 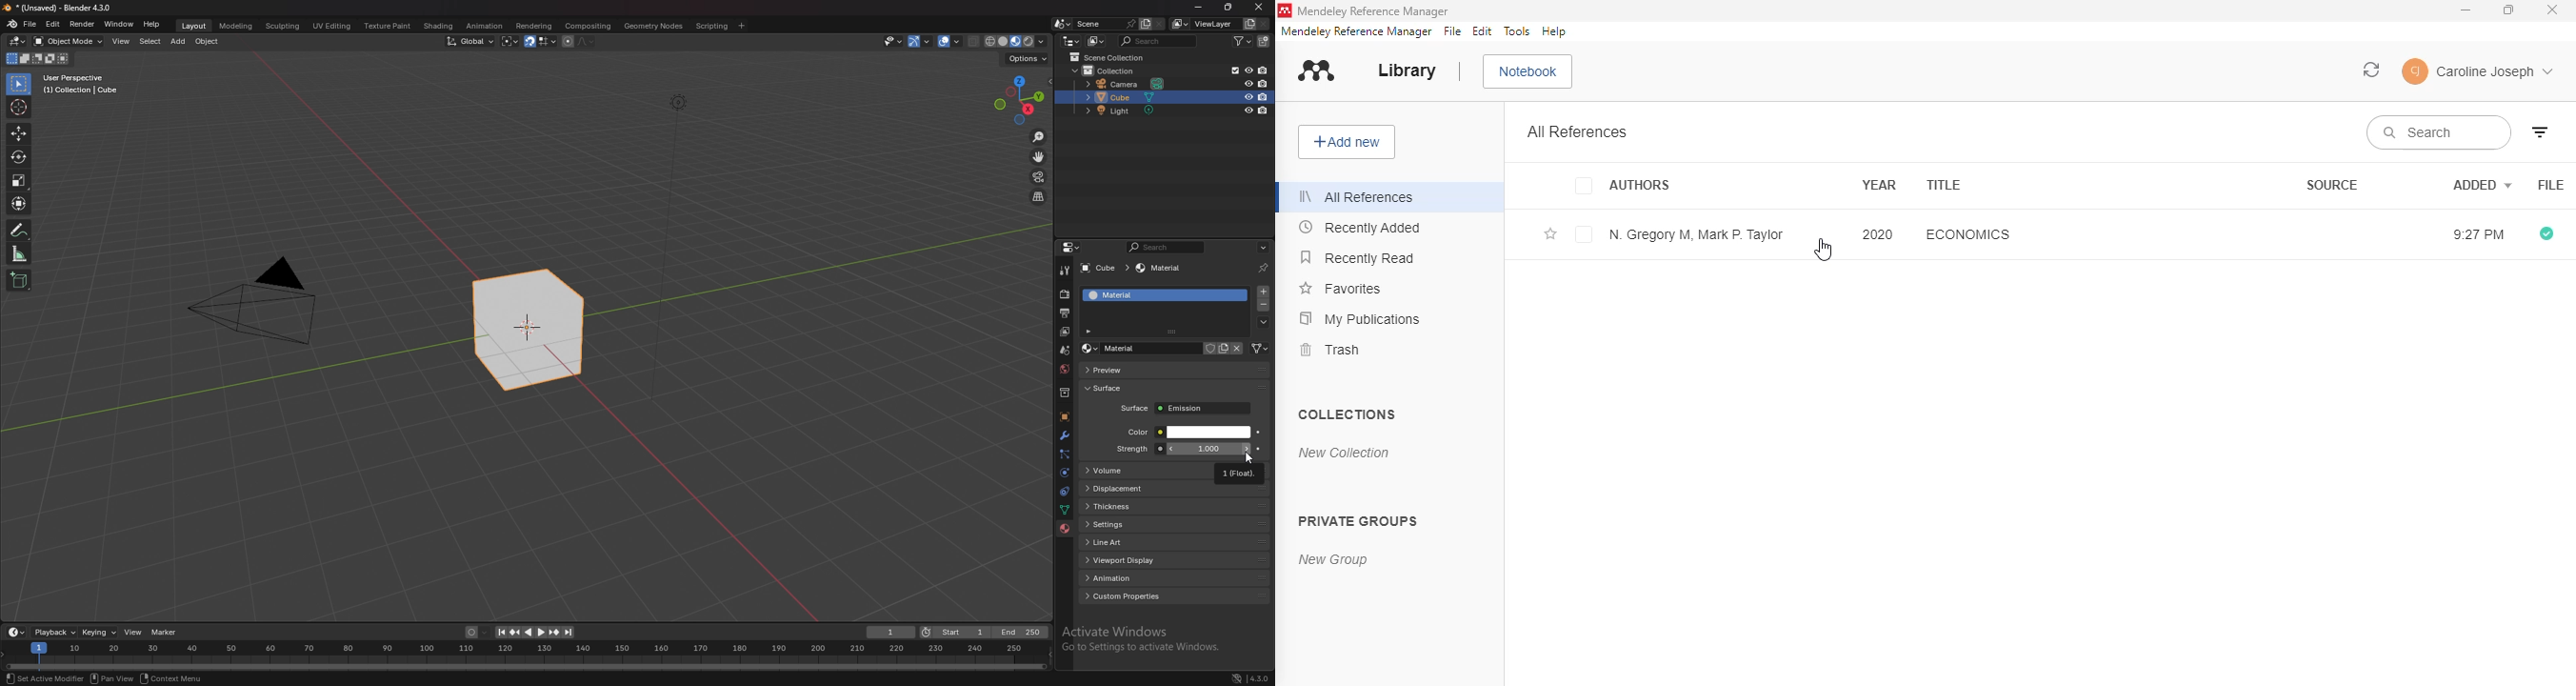 I want to click on logo, so click(x=1285, y=10).